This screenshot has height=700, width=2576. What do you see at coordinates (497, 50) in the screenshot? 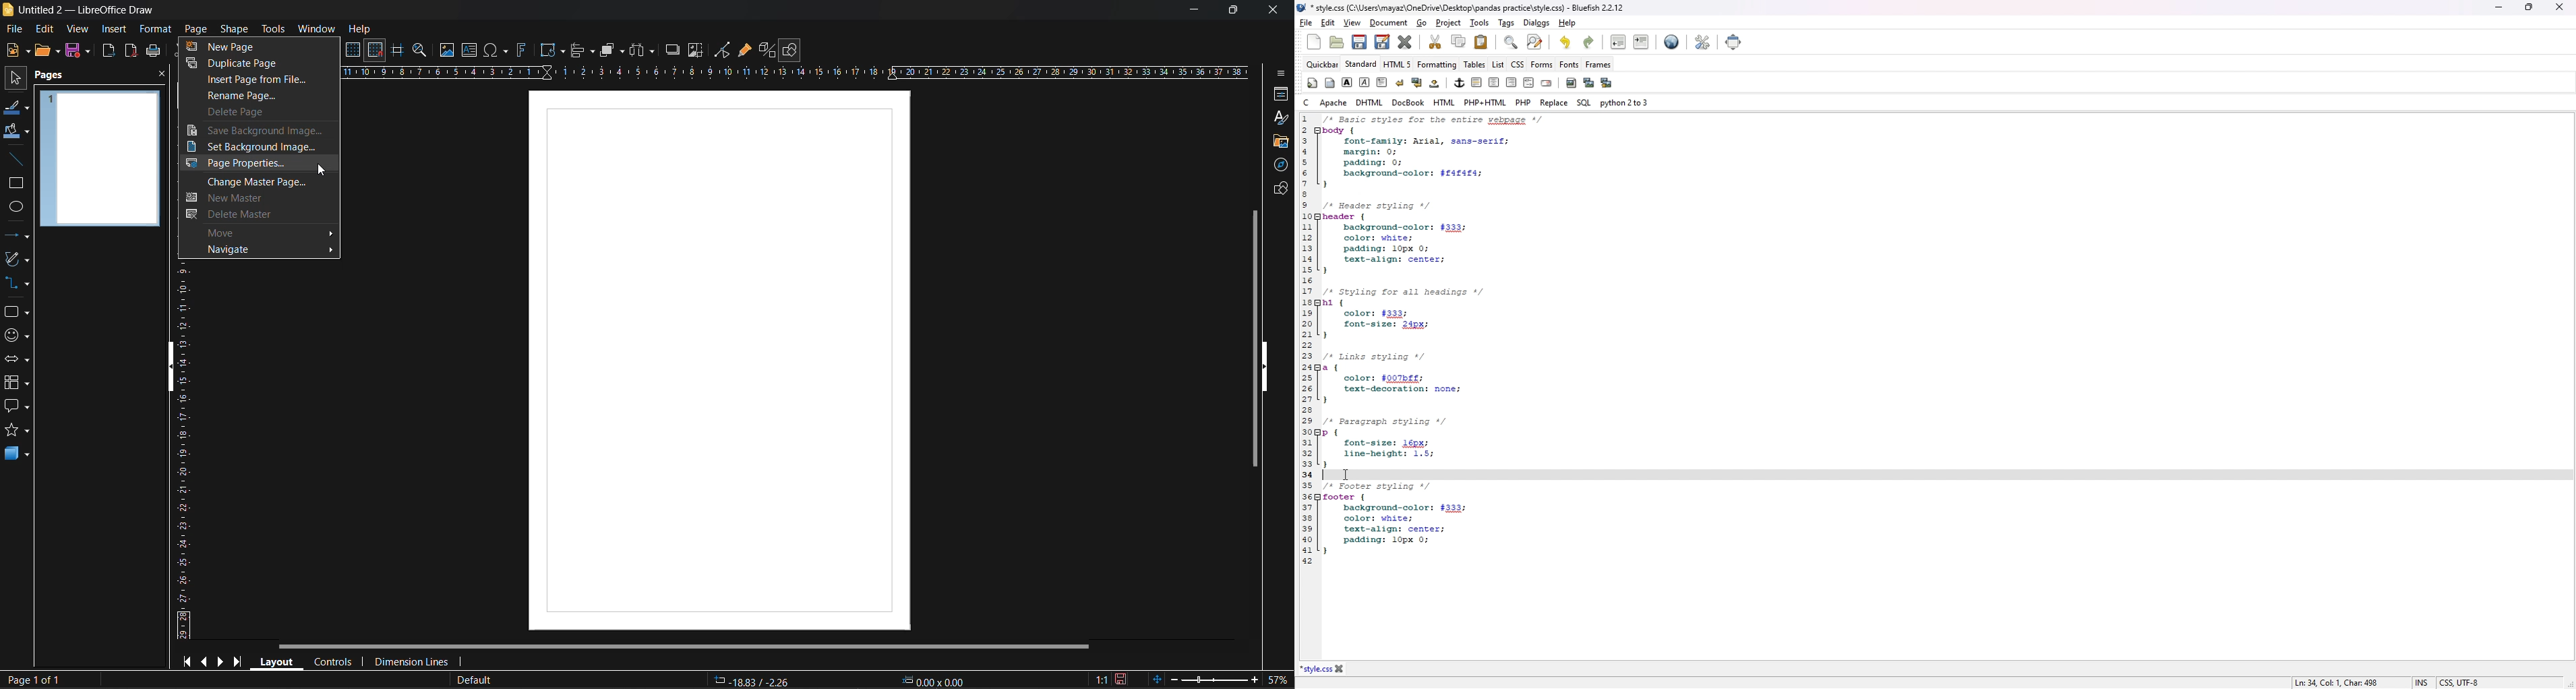
I see `special characters` at bounding box center [497, 50].